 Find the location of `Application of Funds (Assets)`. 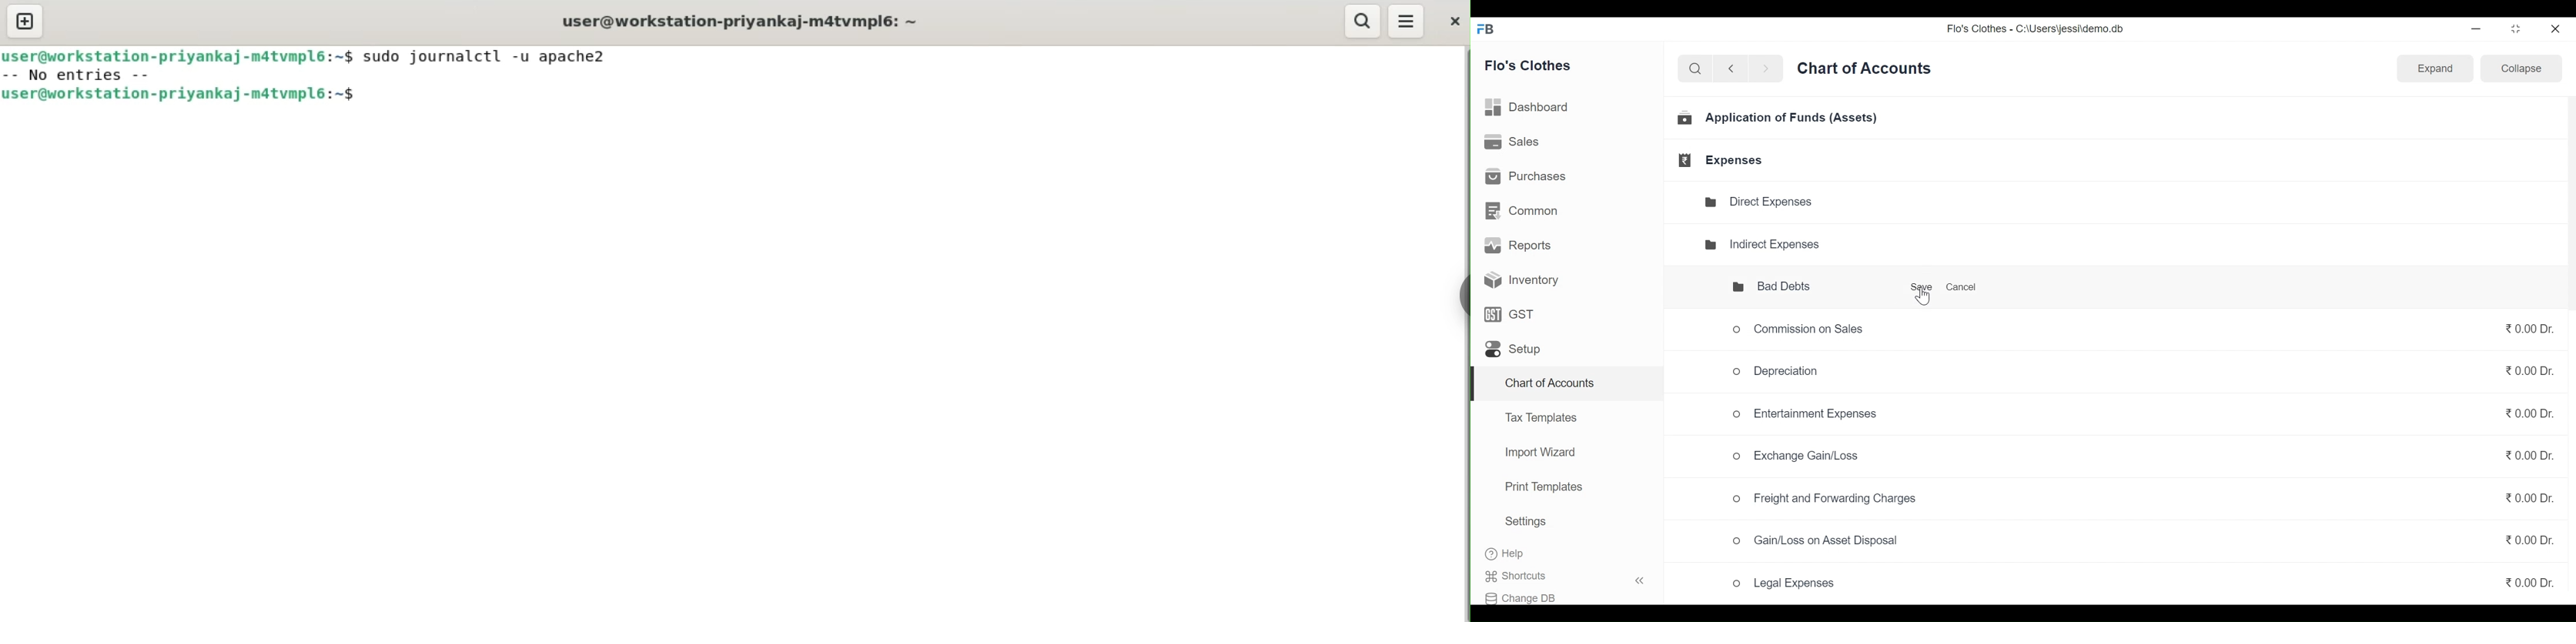

Application of Funds (Assets) is located at coordinates (1779, 120).